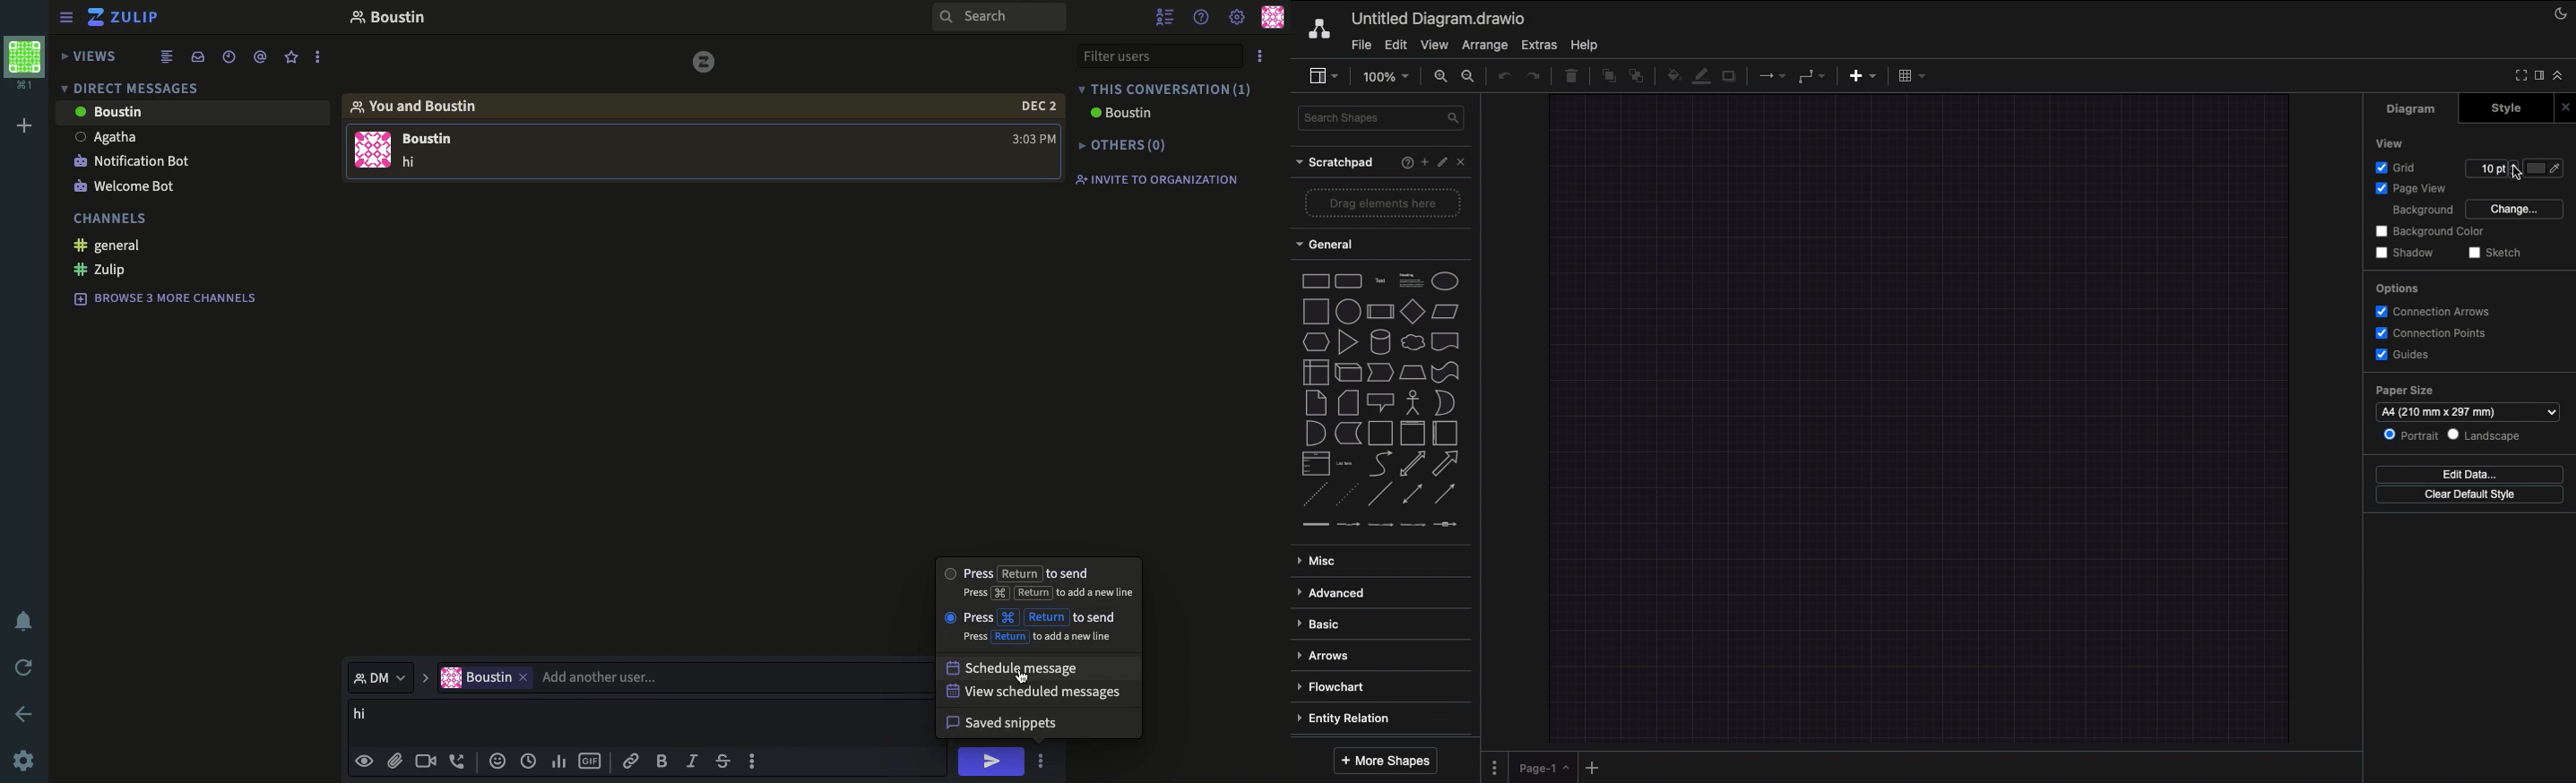 The image size is (2576, 784). Describe the element at coordinates (2413, 436) in the screenshot. I see `Portrait` at that location.